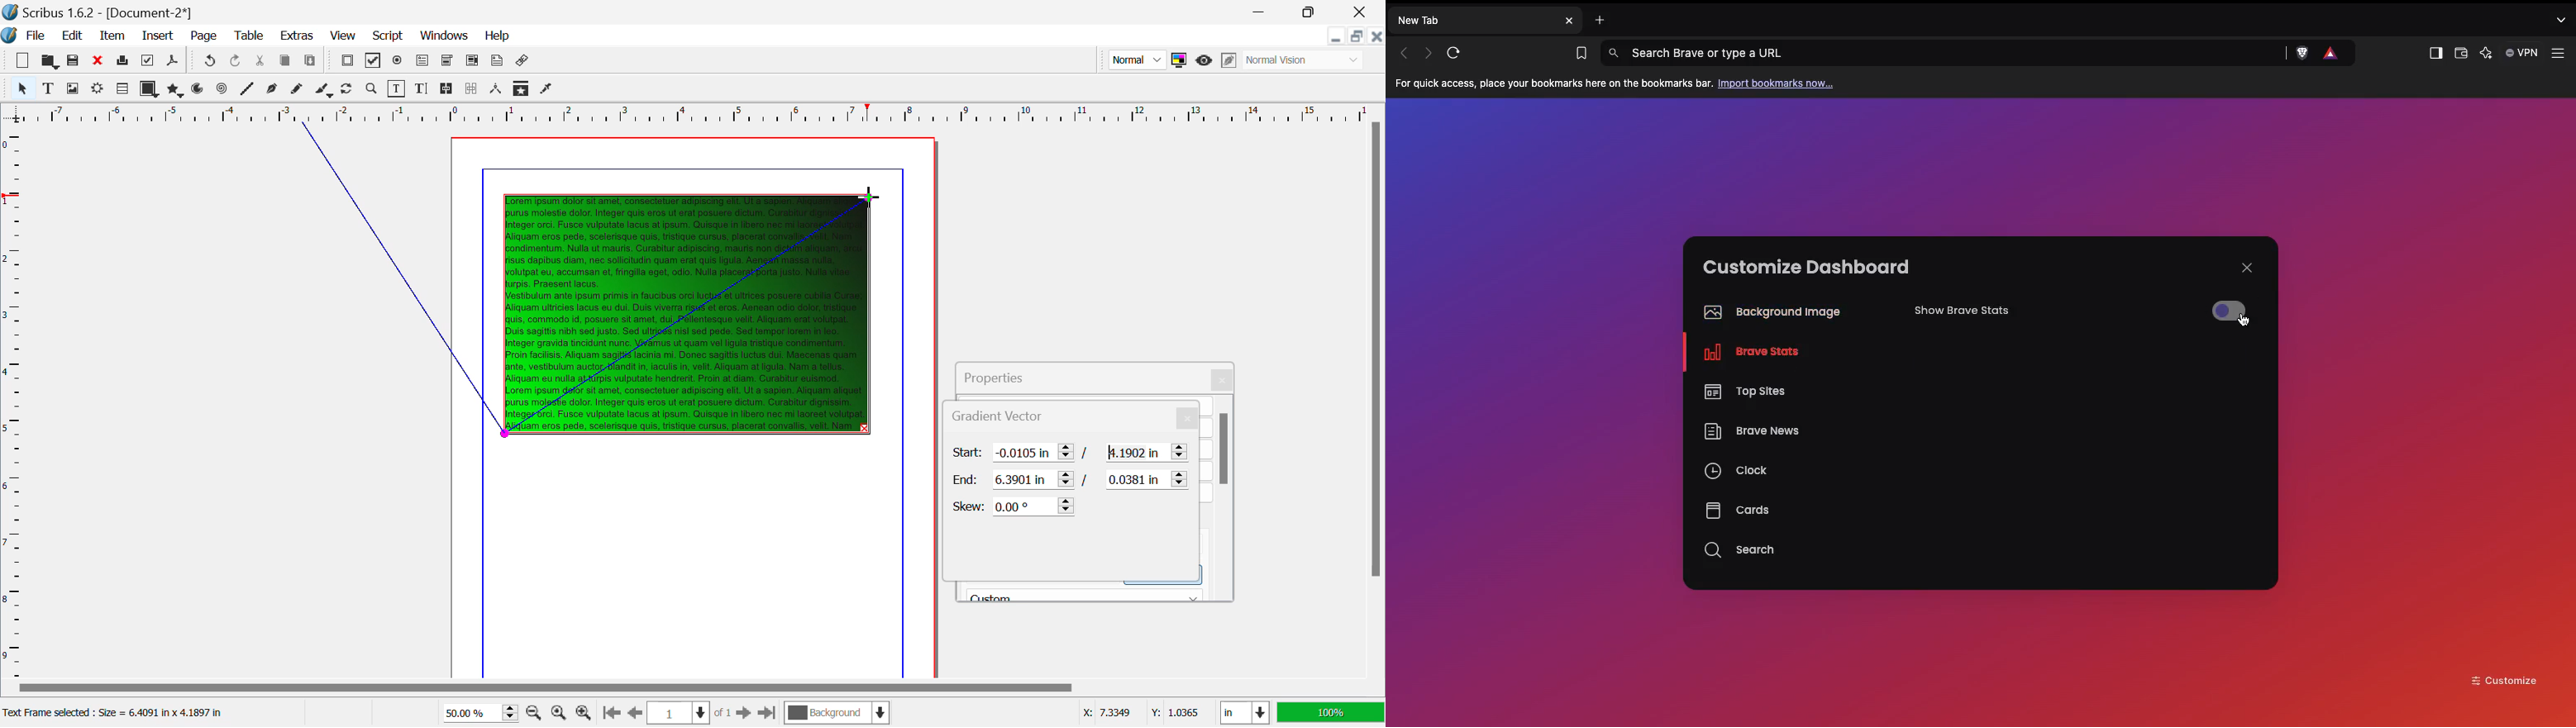 The image size is (2576, 728). Describe the element at coordinates (690, 313) in the screenshot. I see `Gradient Changed` at that location.